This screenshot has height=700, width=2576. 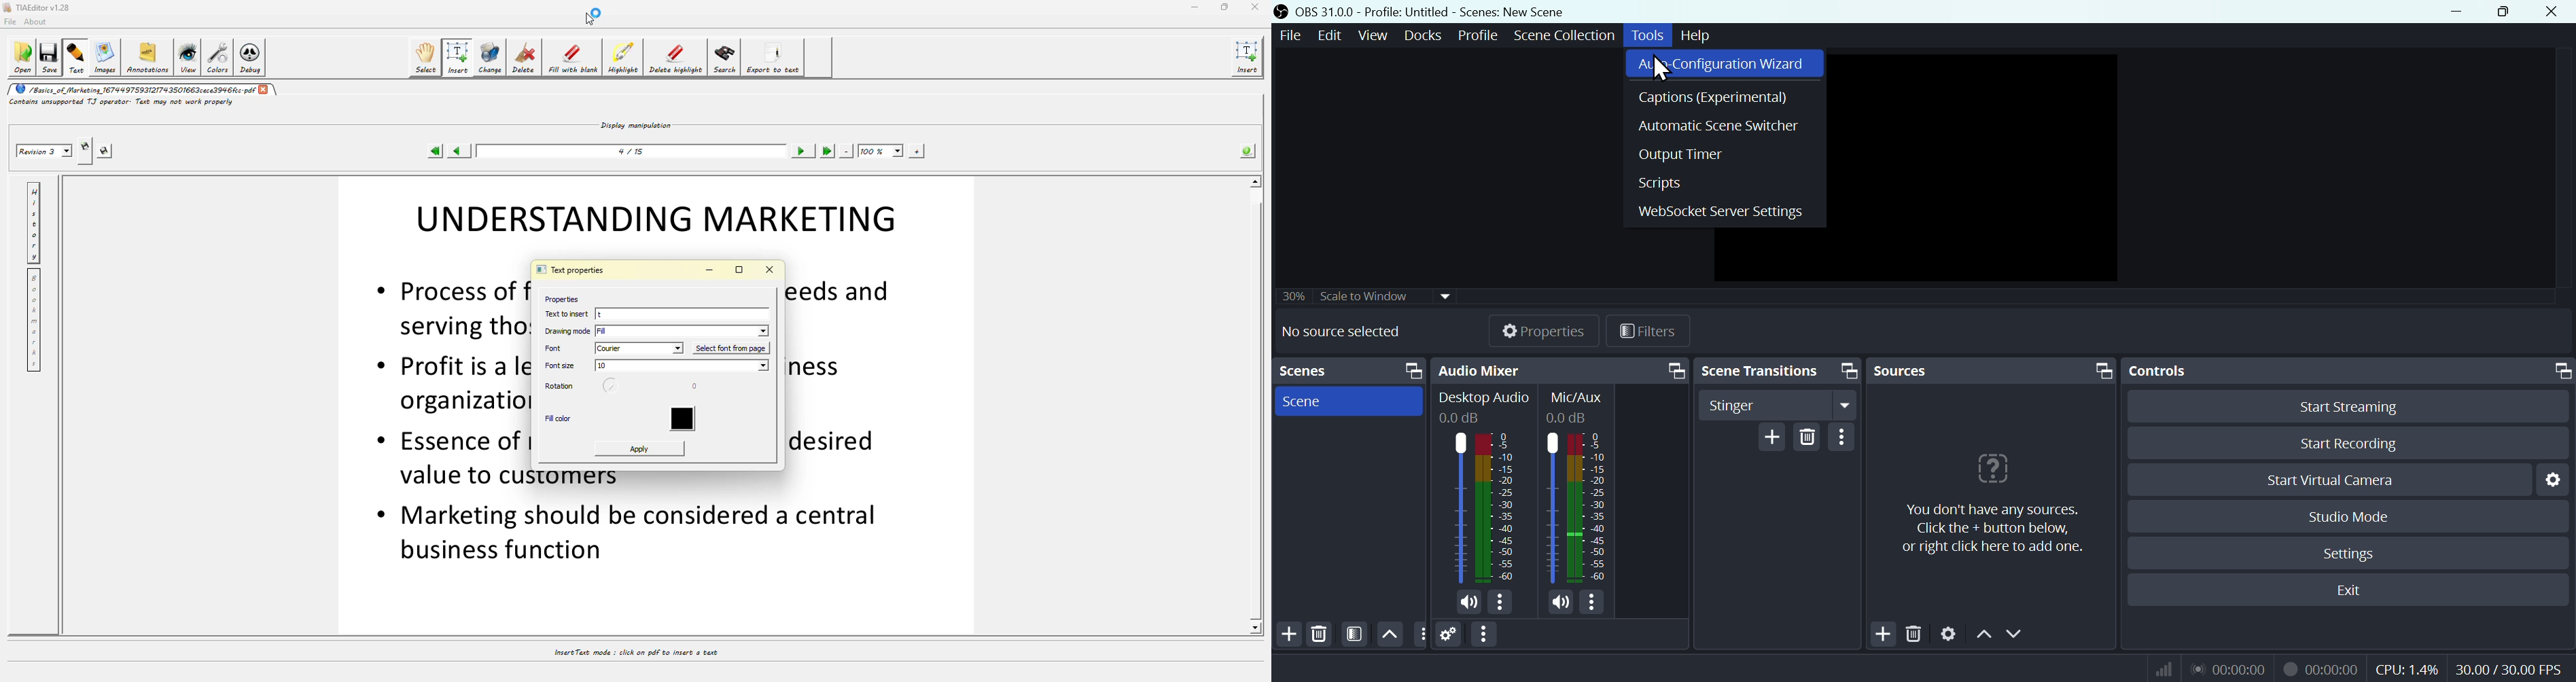 I want to click on close, so click(x=2554, y=12).